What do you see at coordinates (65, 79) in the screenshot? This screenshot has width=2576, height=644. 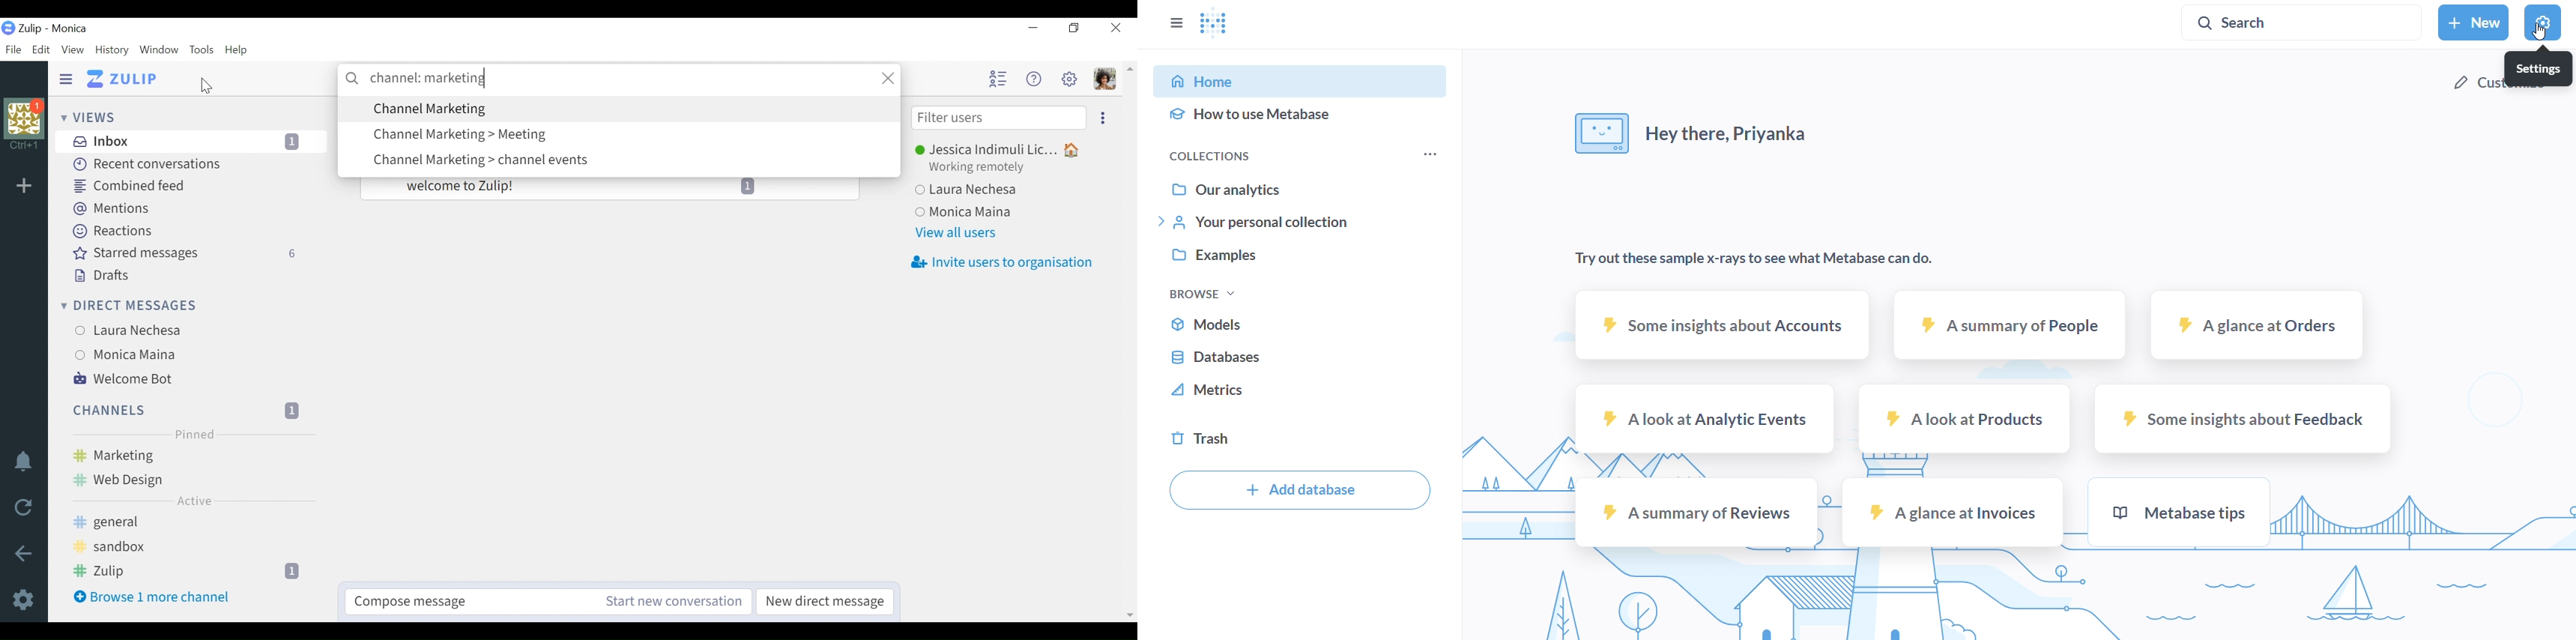 I see `Hide Sidebar` at bounding box center [65, 79].